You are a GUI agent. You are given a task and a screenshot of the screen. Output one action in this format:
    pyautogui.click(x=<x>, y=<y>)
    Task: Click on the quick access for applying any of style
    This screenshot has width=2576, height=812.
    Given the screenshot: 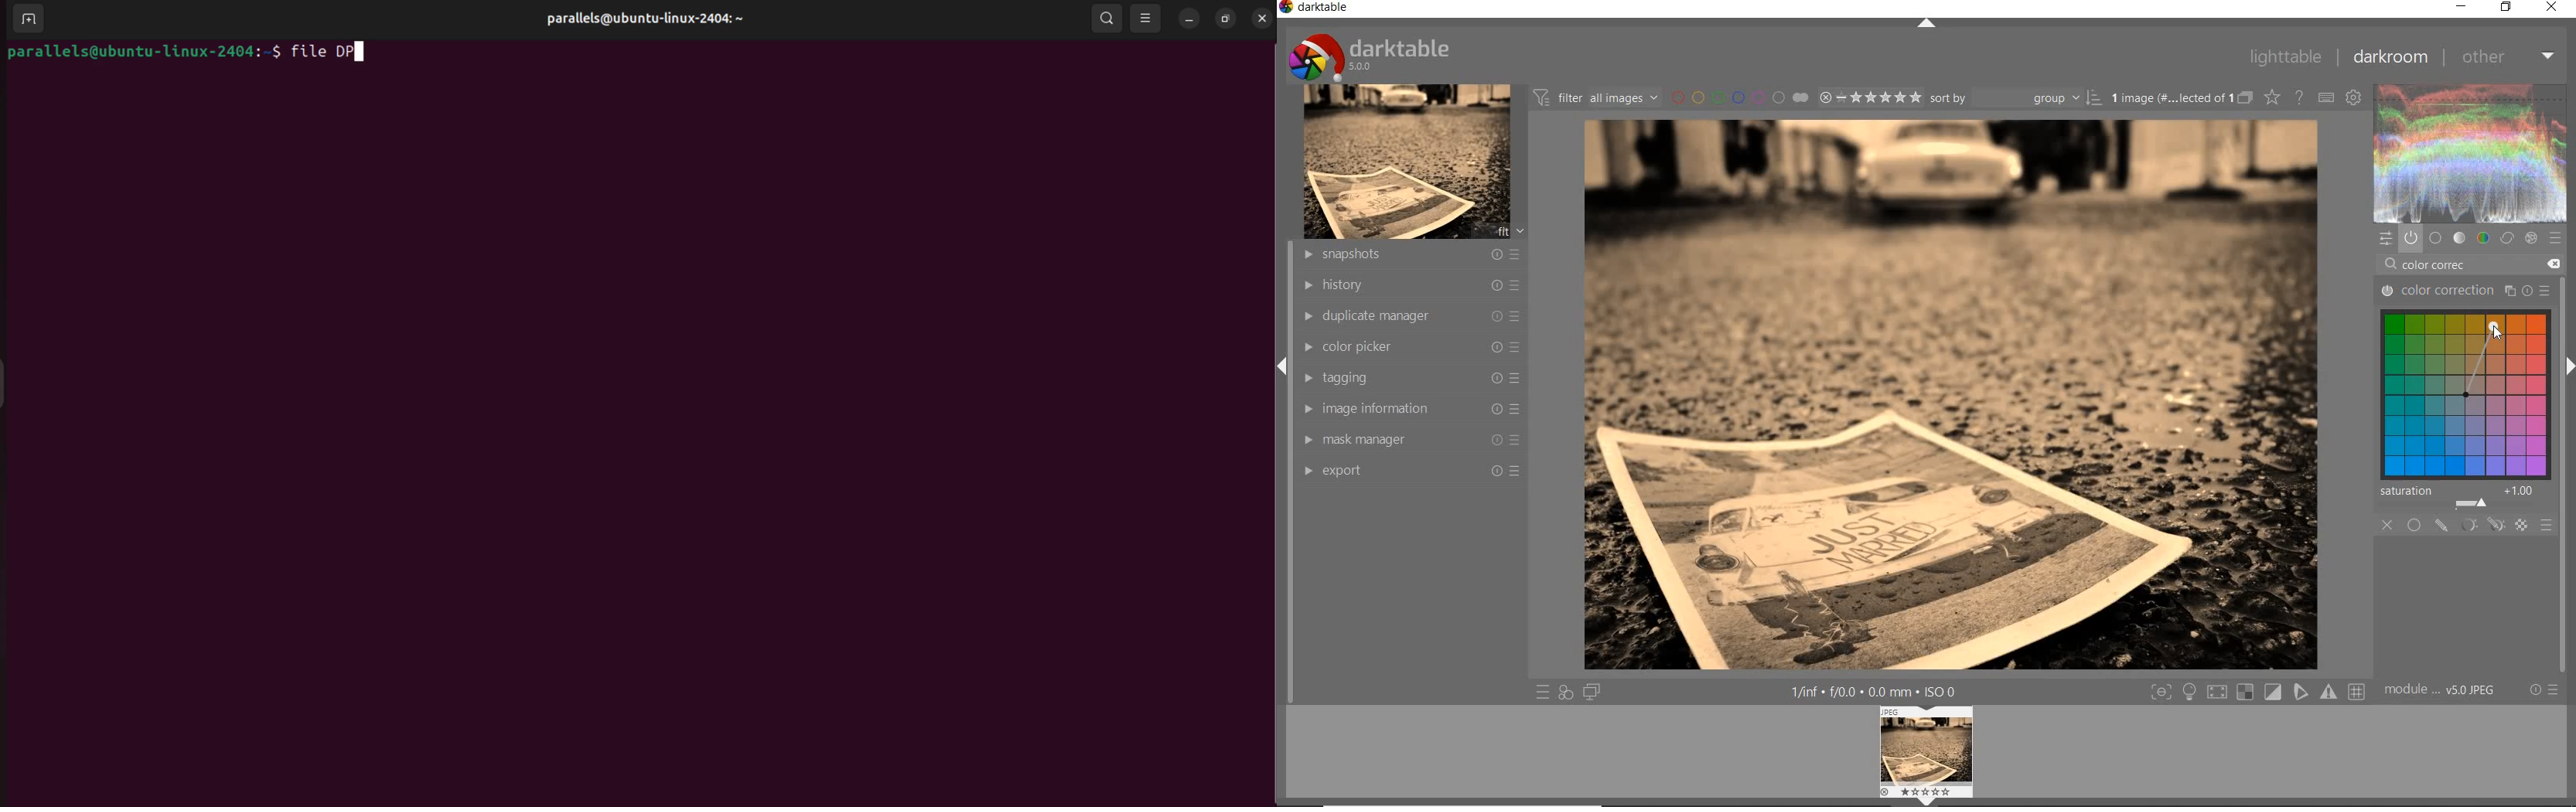 What is the action you would take?
    pyautogui.click(x=1565, y=692)
    